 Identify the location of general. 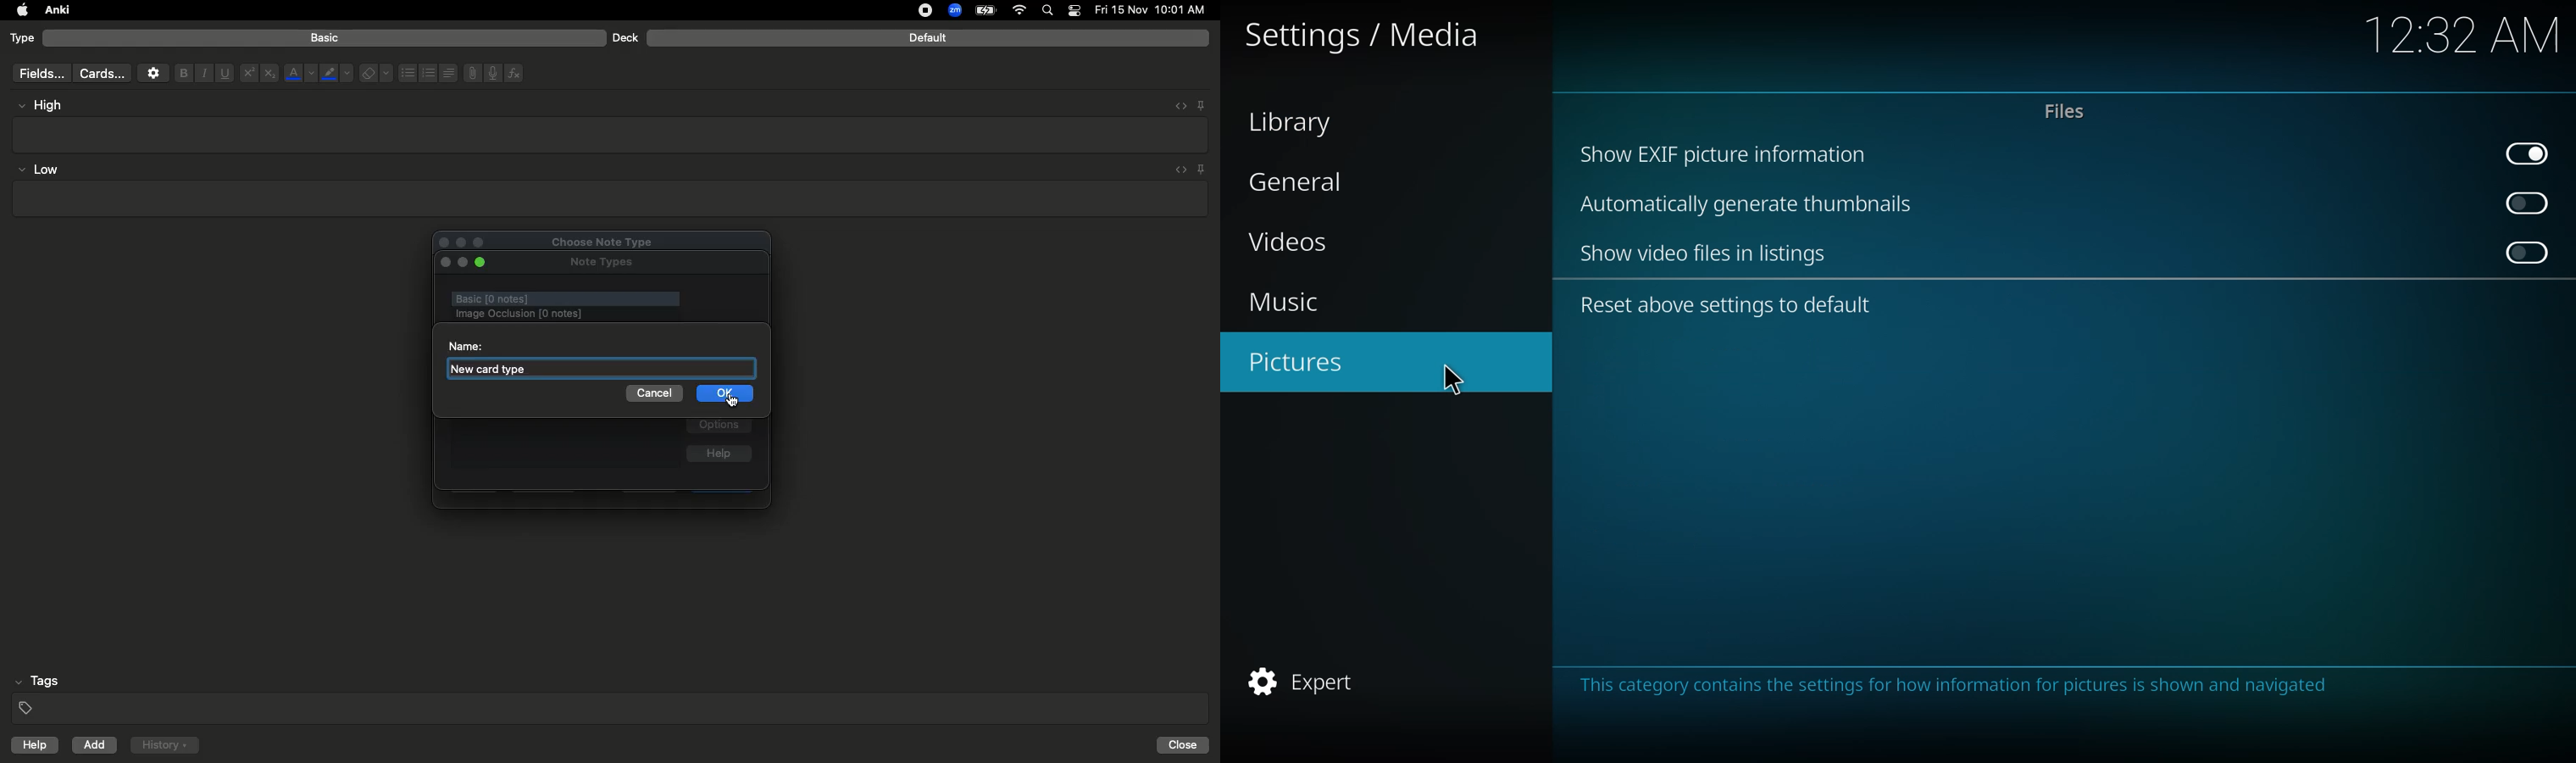
(1298, 180).